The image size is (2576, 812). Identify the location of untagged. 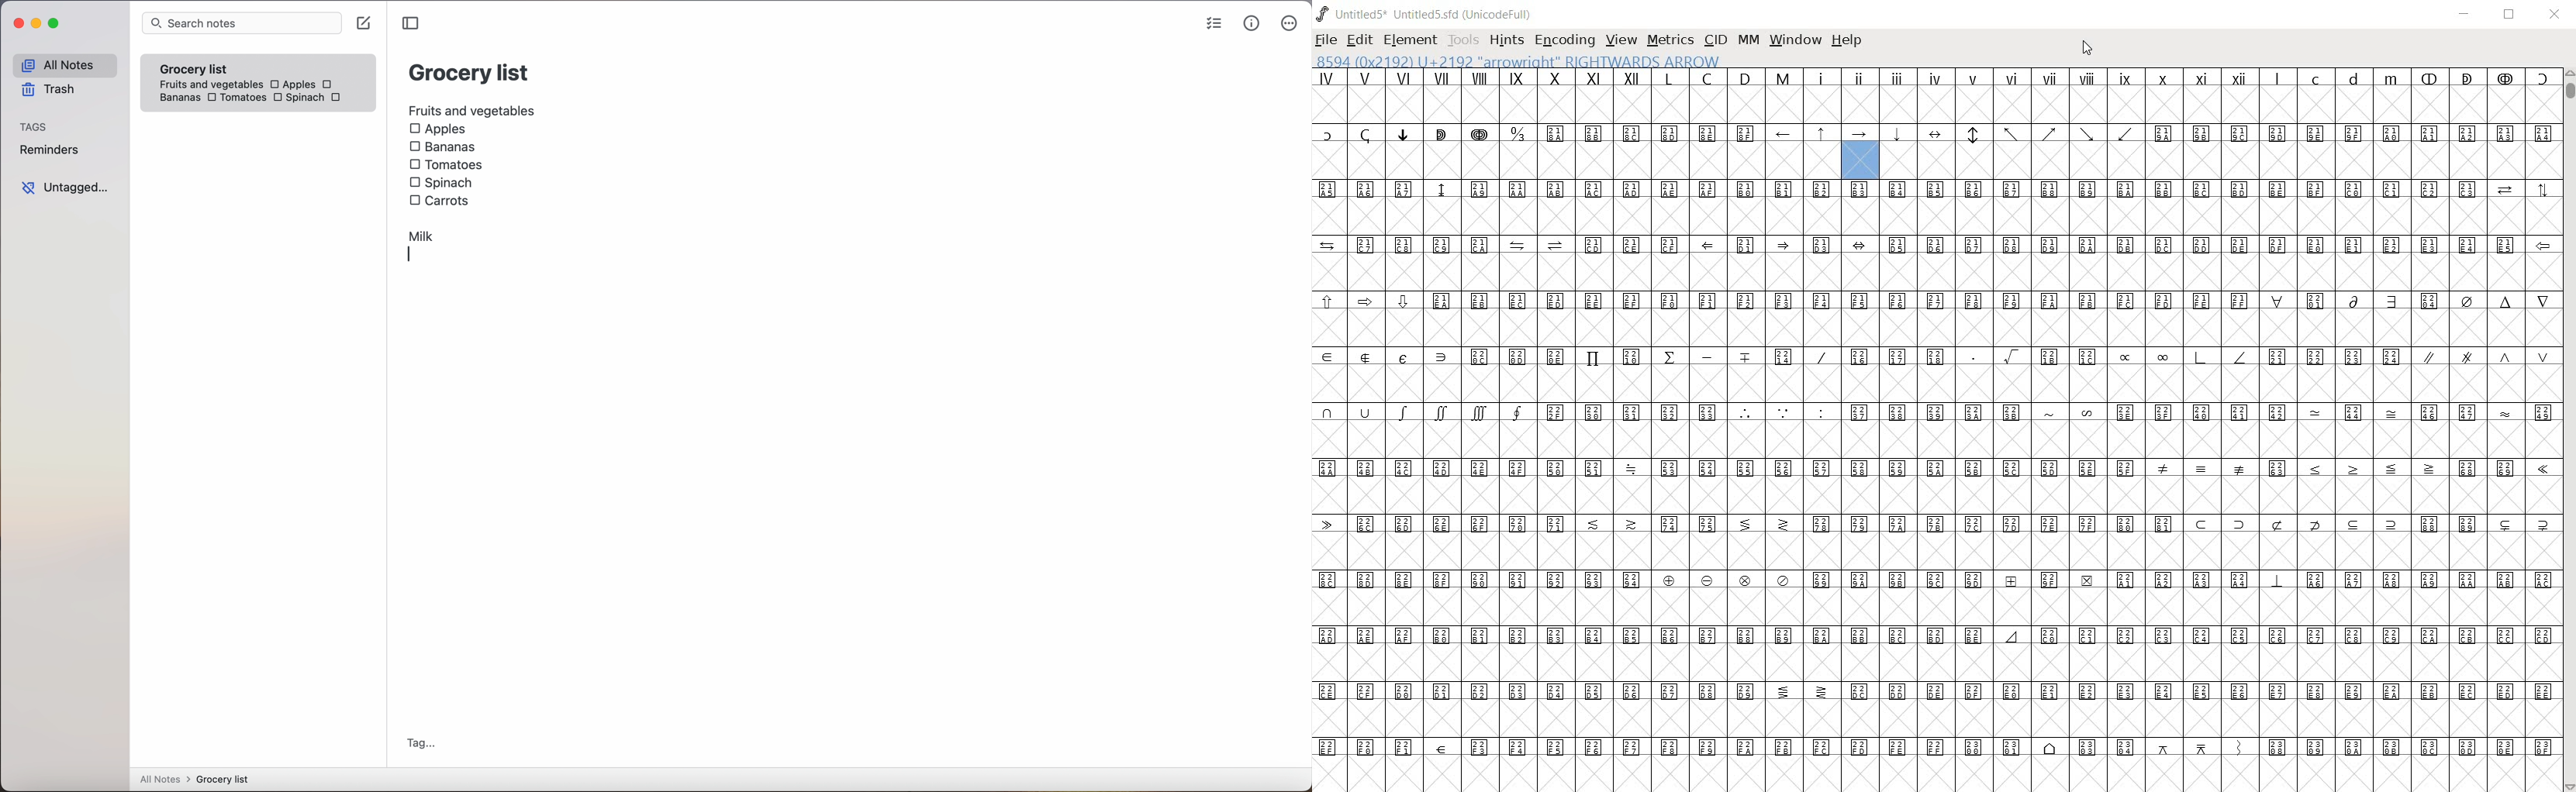
(65, 188).